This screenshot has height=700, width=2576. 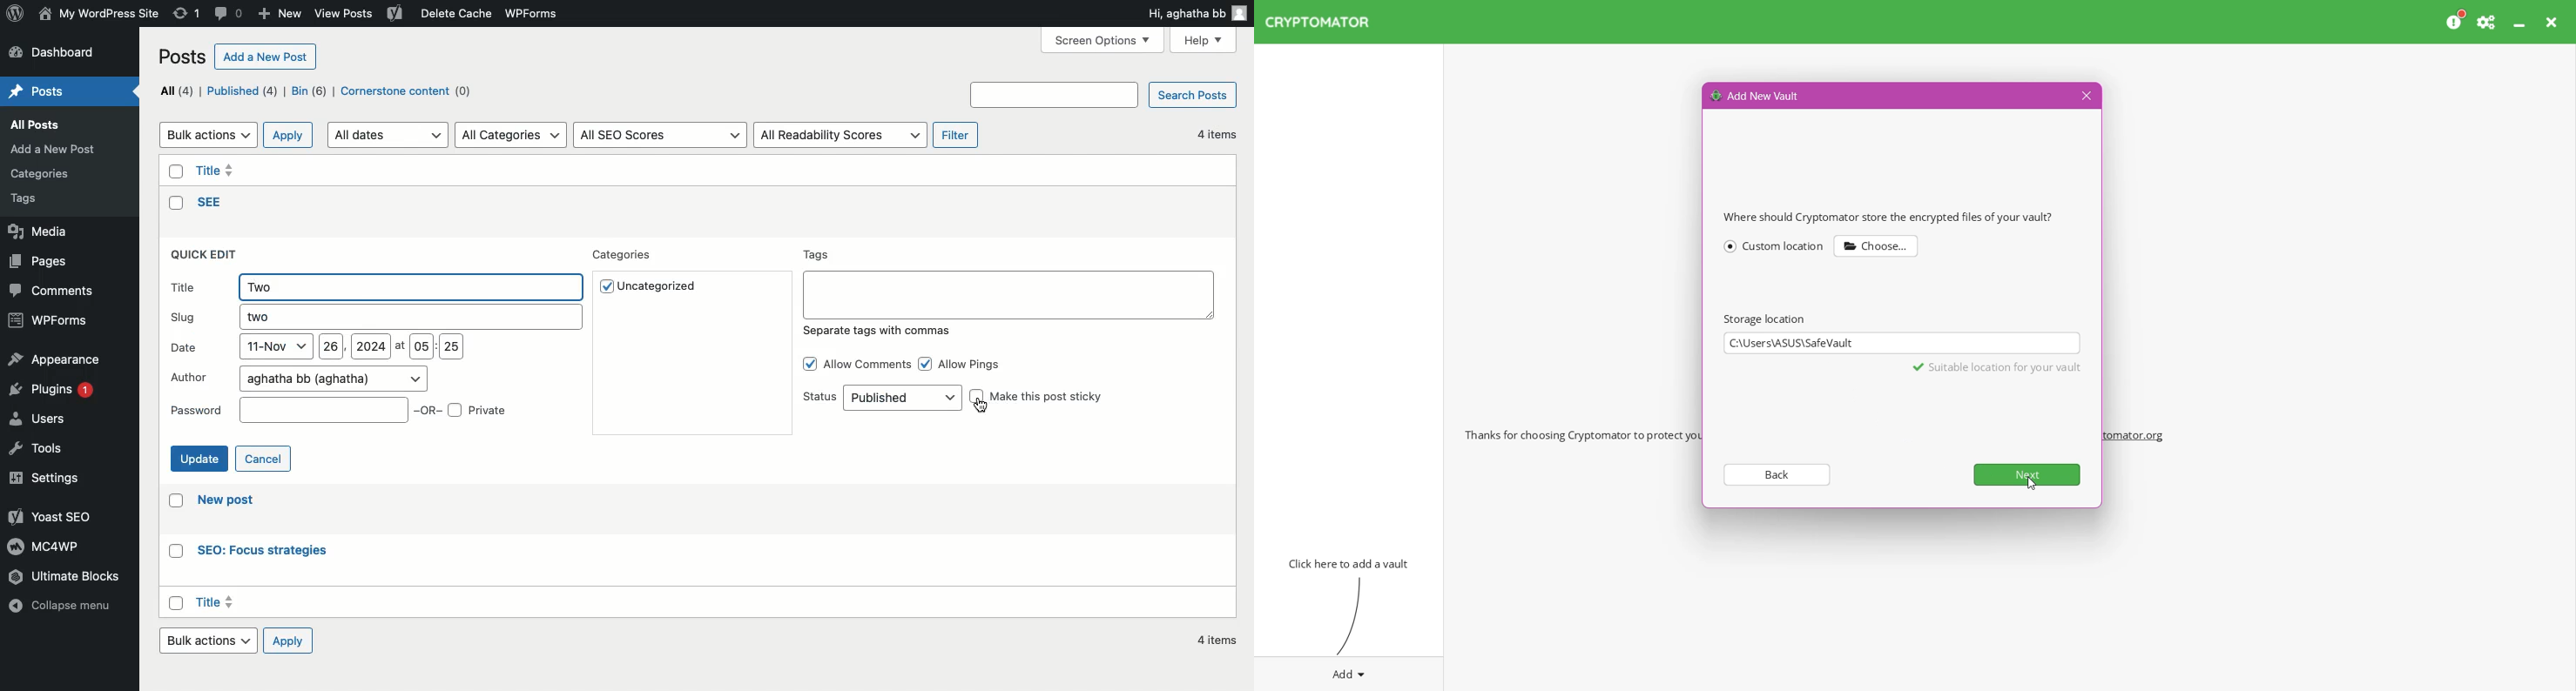 I want to click on Delete cache, so click(x=453, y=14).